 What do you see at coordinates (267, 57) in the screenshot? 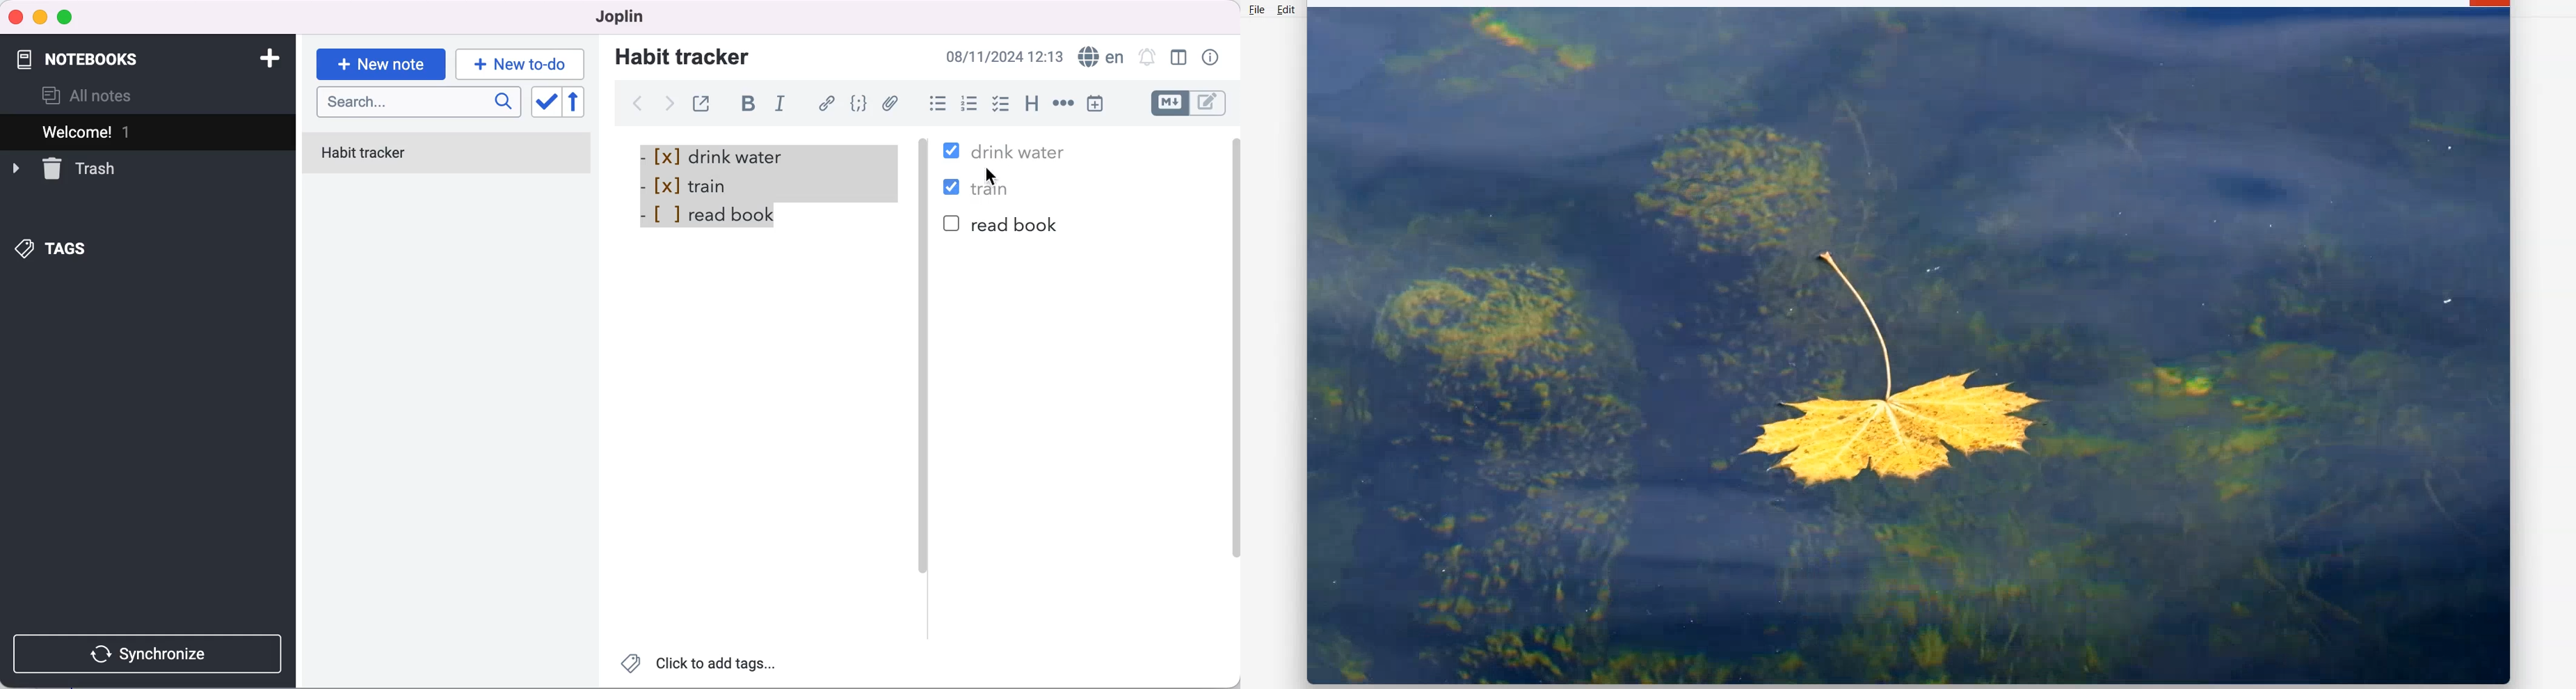
I see `add notebook` at bounding box center [267, 57].